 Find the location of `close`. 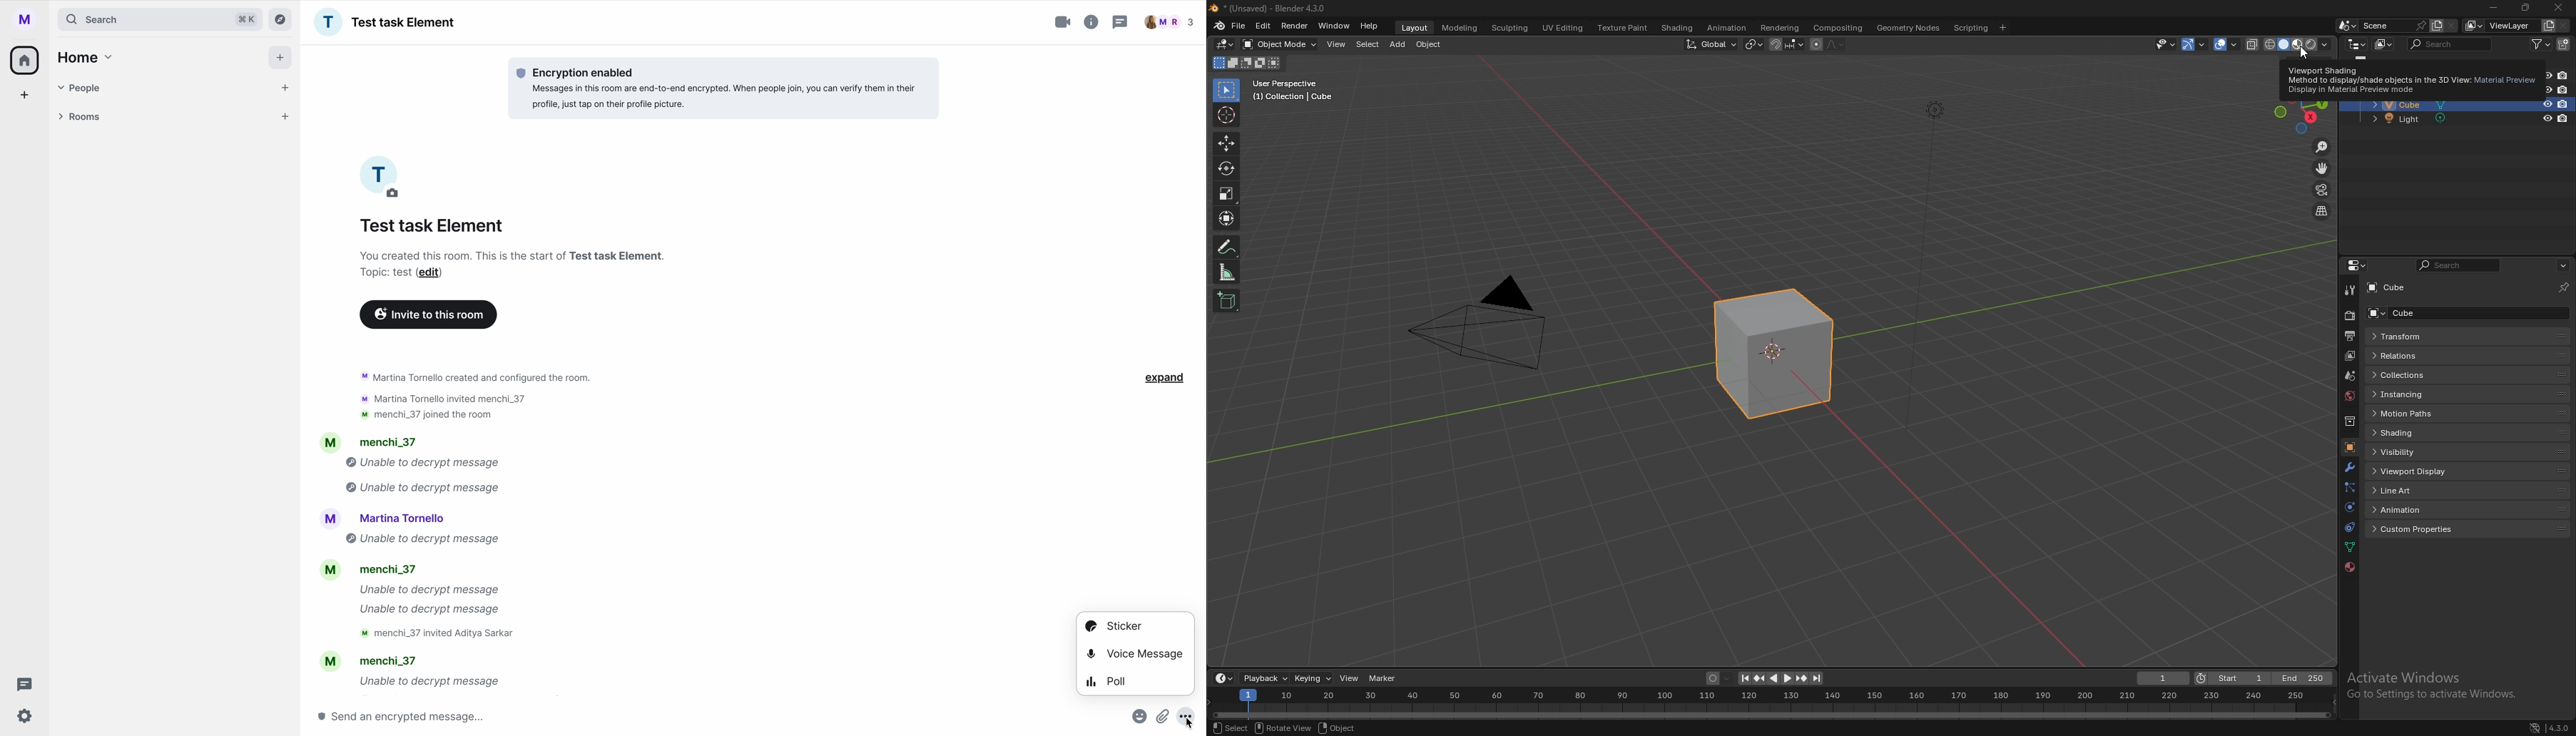

close is located at coordinates (2556, 9).